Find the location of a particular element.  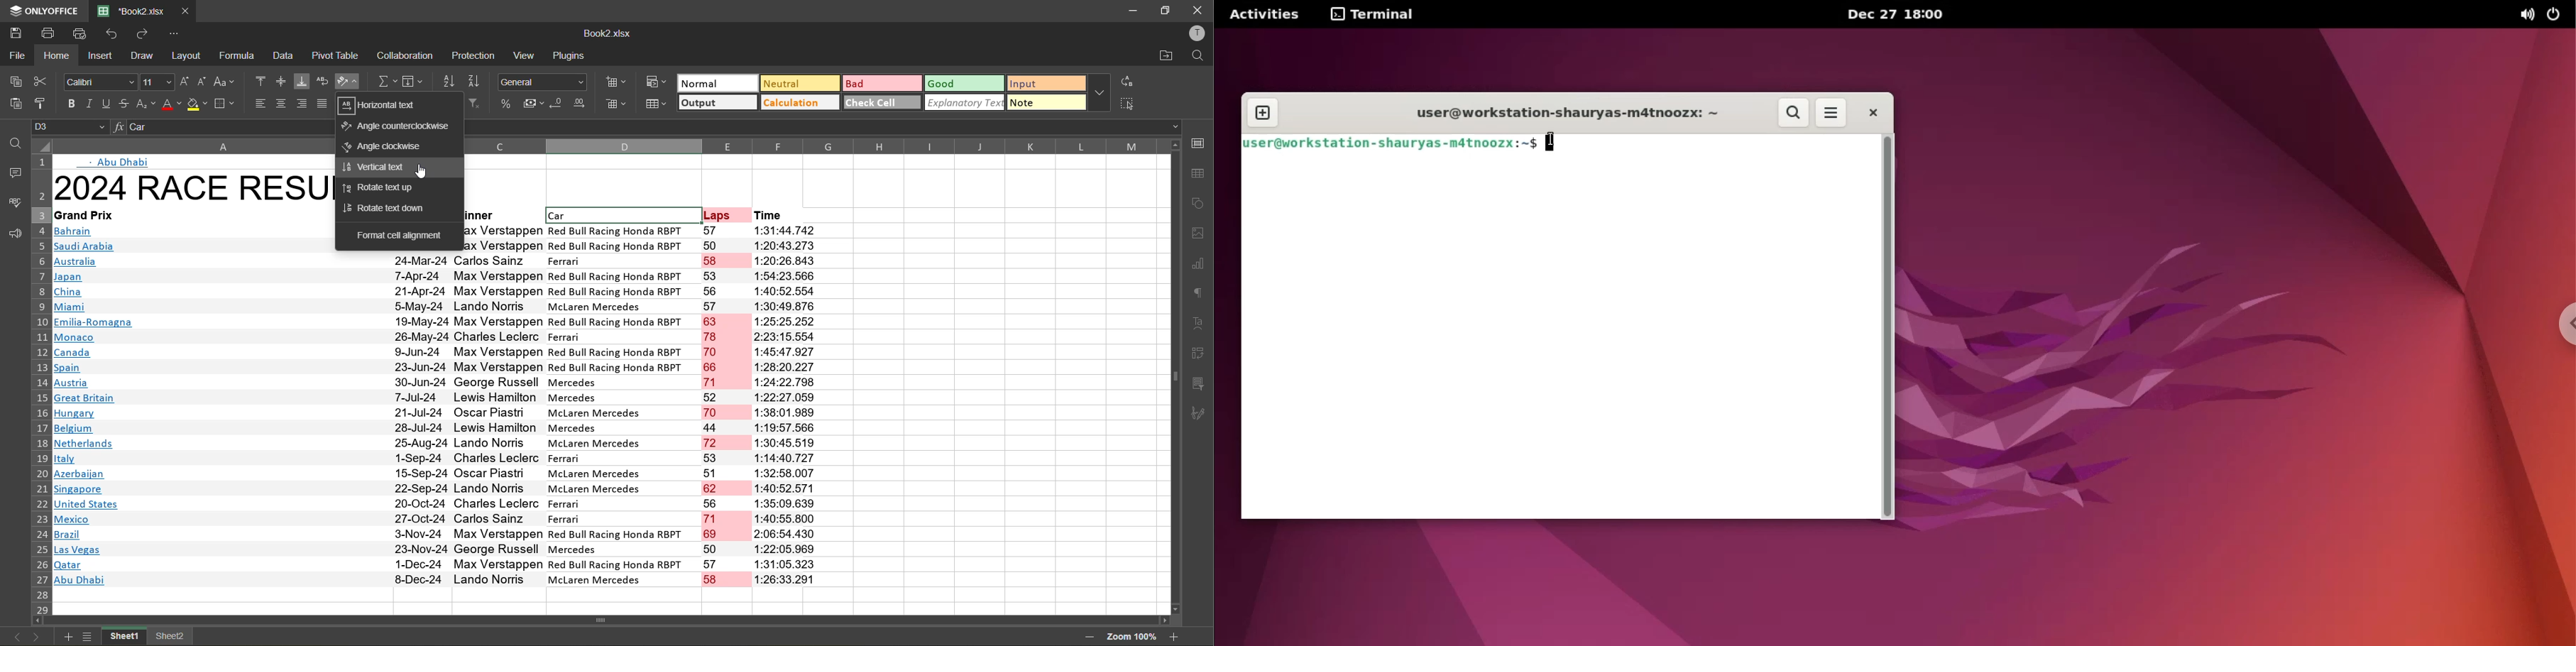

note is located at coordinates (1049, 102).